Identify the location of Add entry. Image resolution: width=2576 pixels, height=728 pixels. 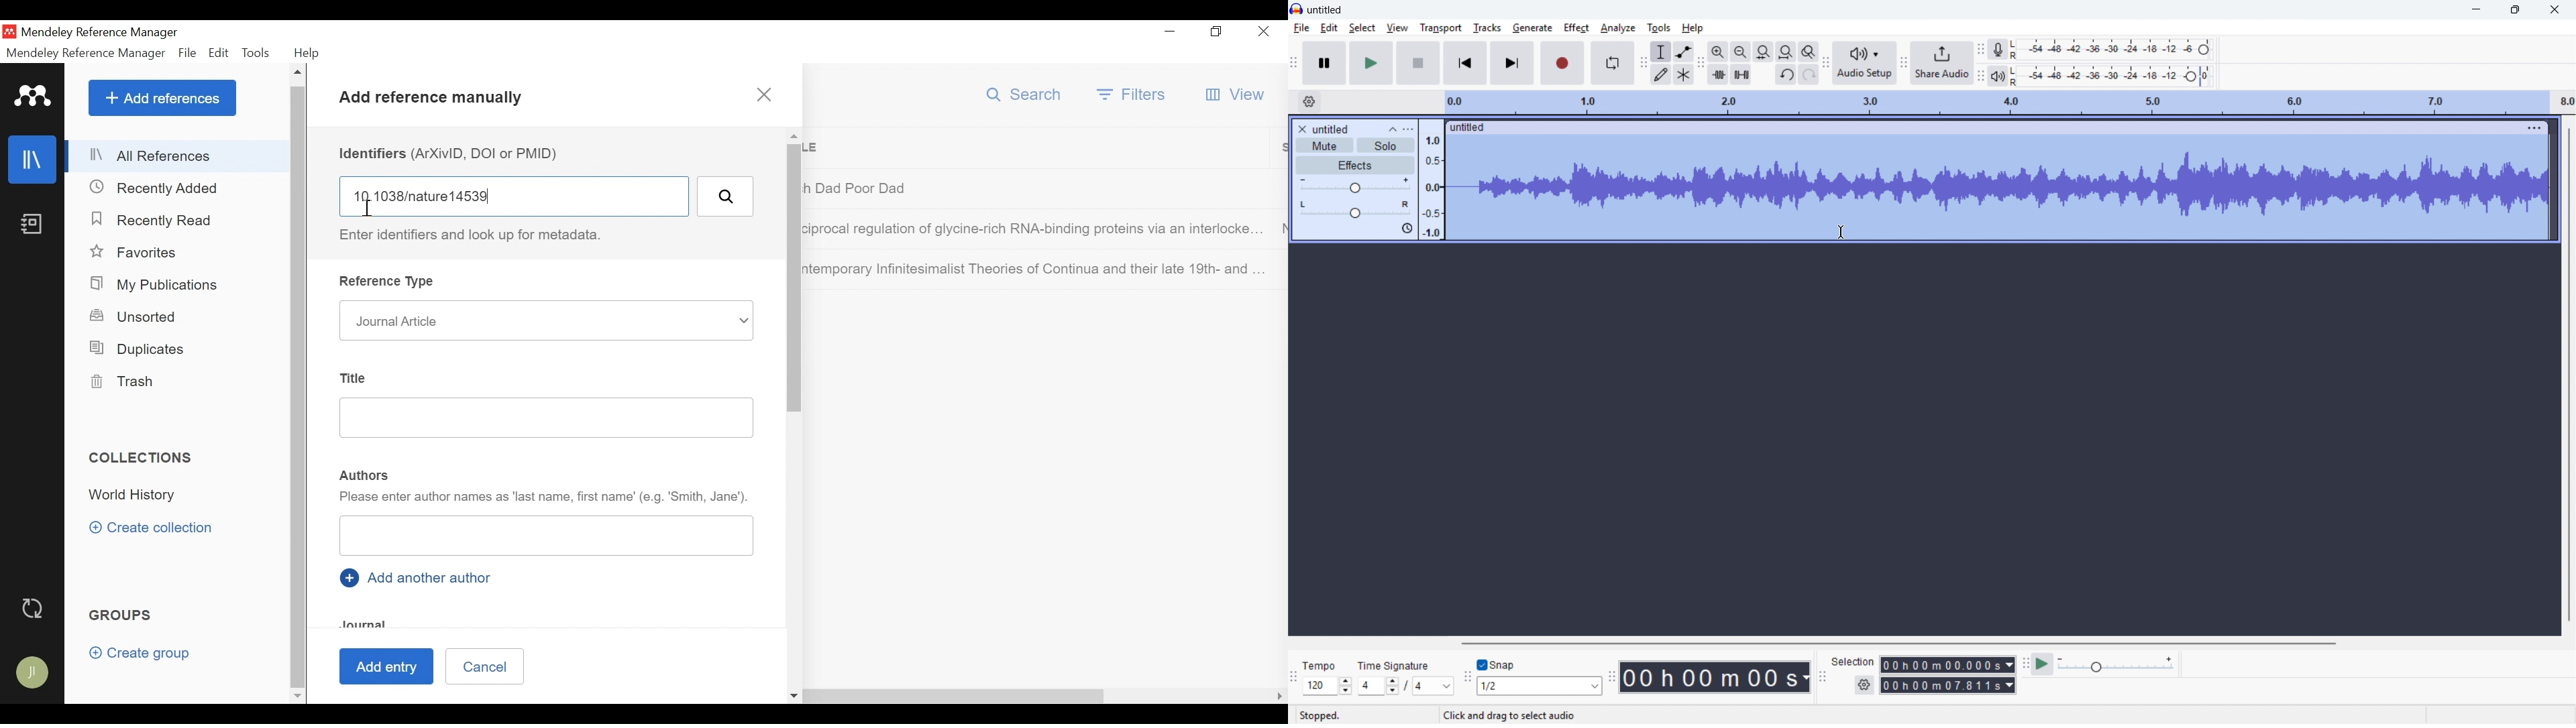
(390, 666).